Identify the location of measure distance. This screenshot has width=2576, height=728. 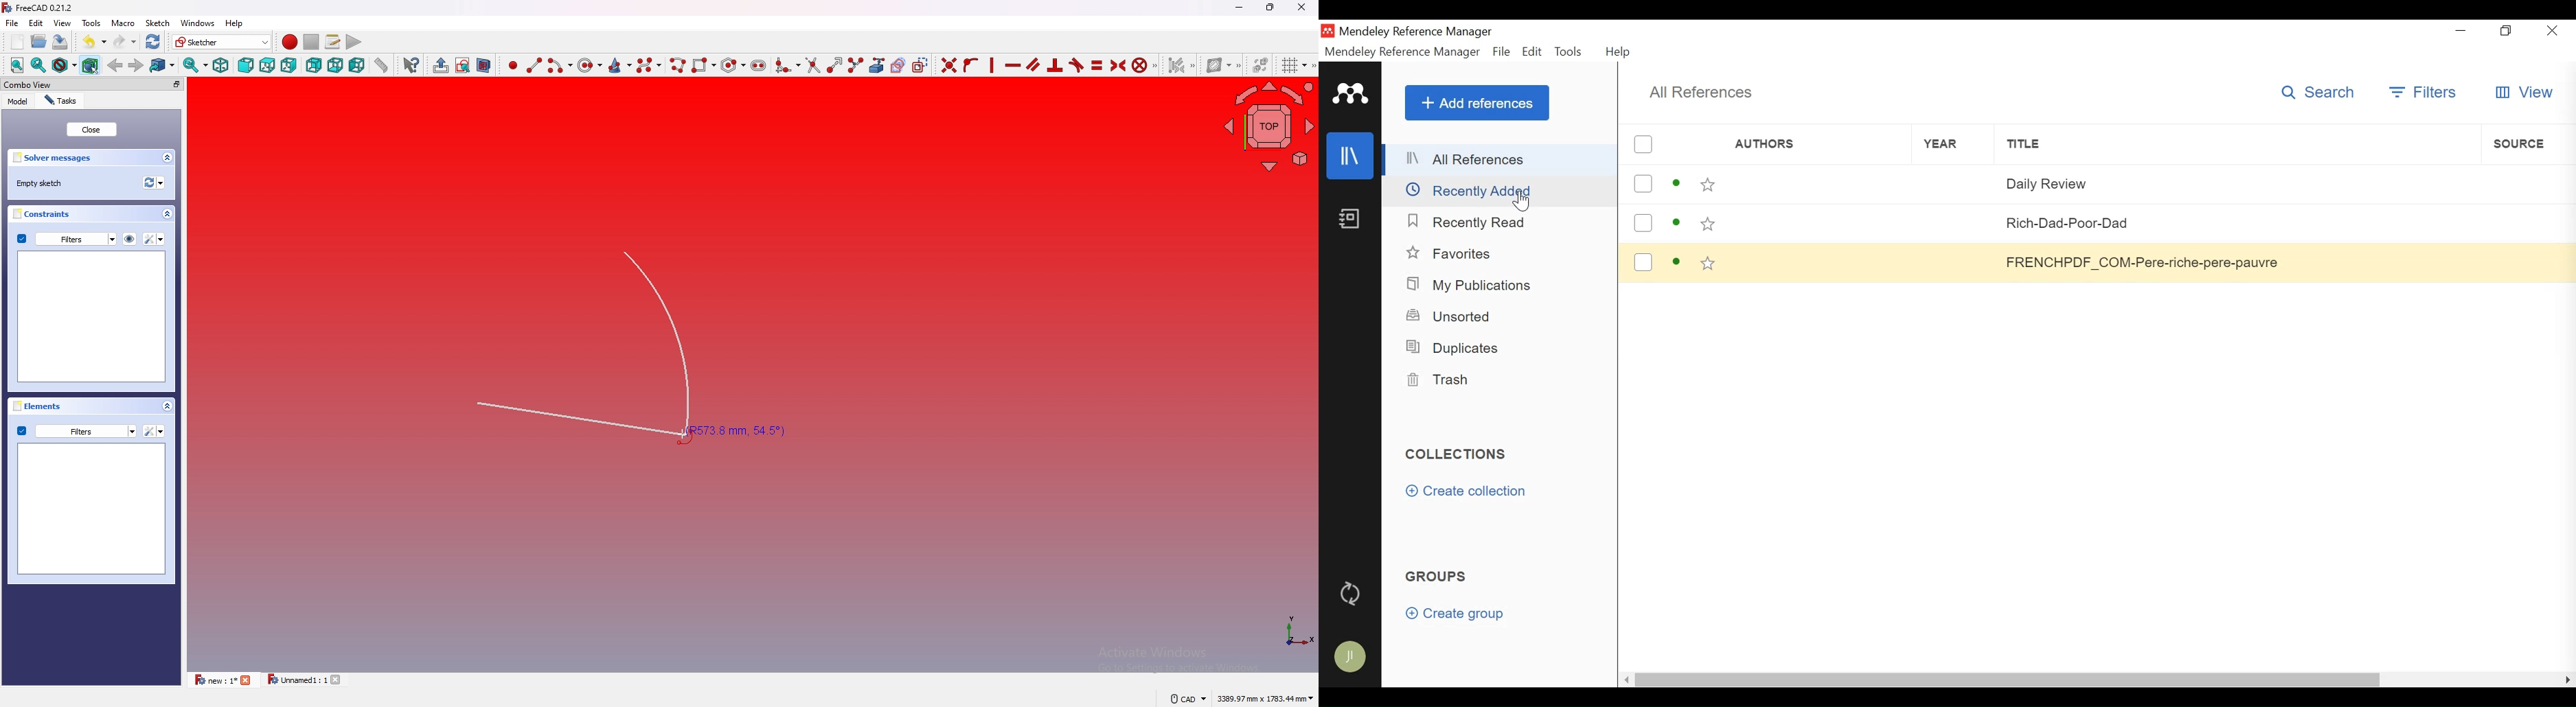
(382, 64).